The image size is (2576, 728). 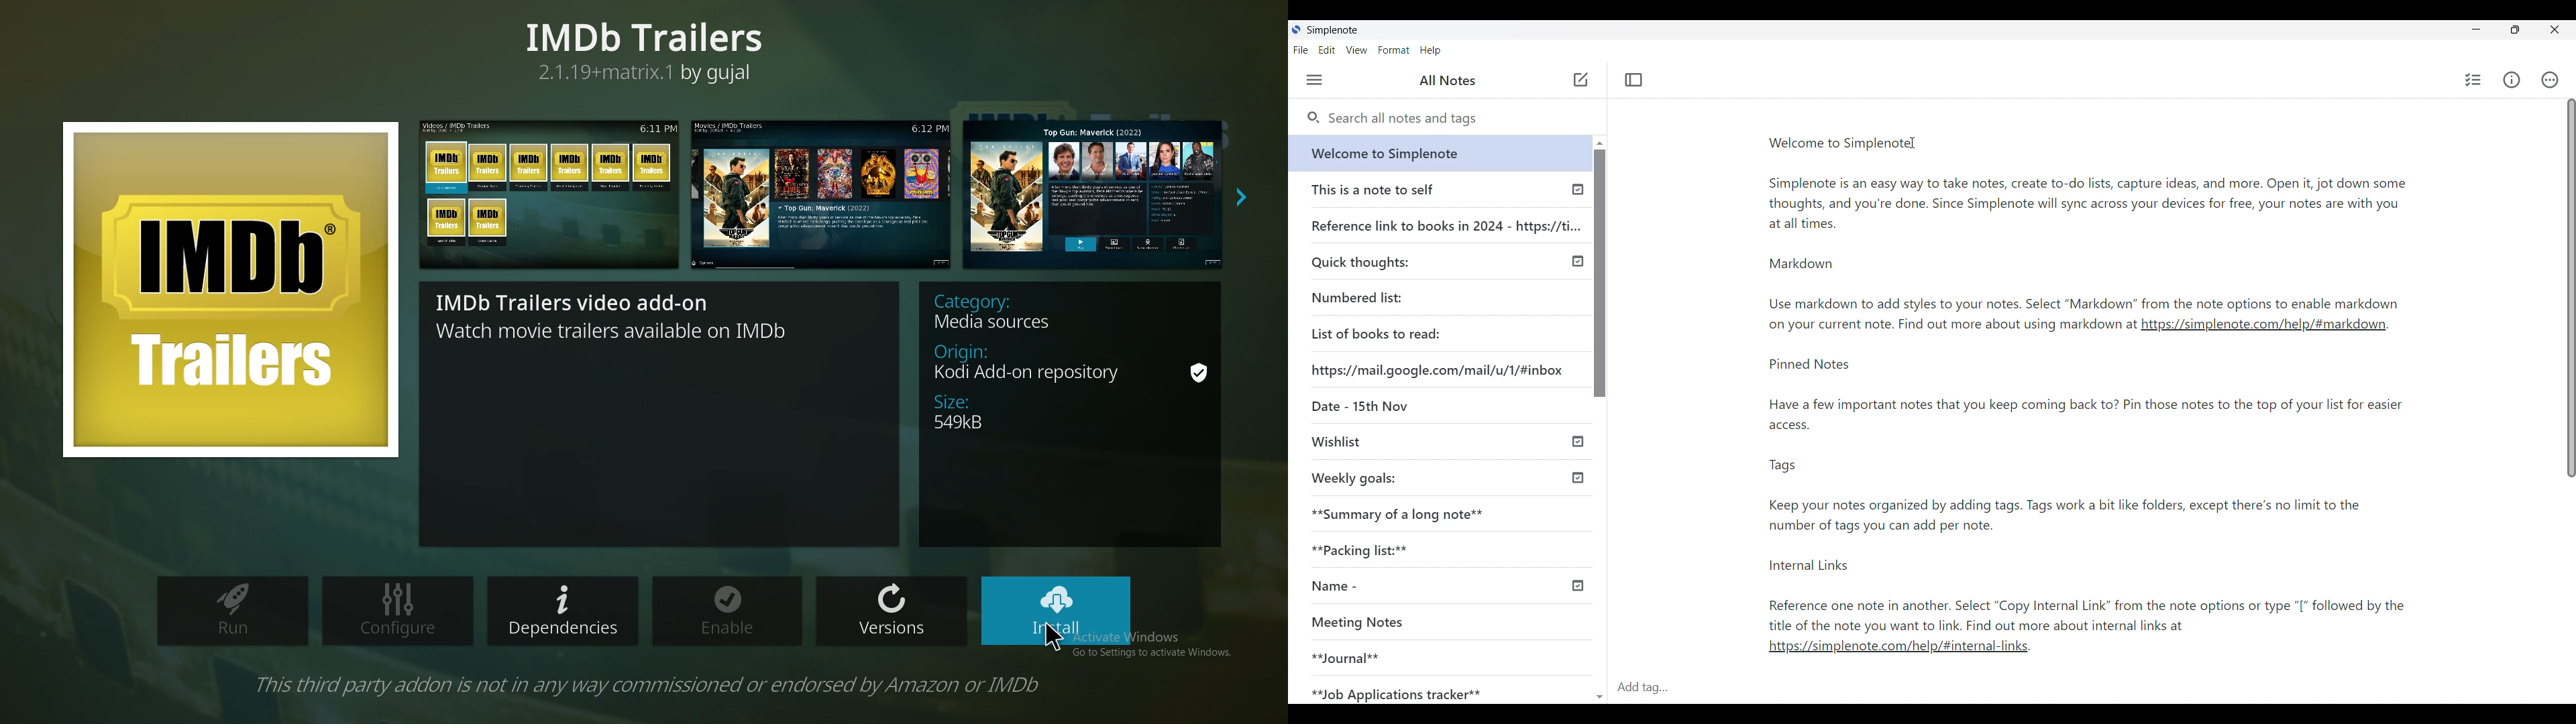 What do you see at coordinates (2512, 80) in the screenshot?
I see `Info` at bounding box center [2512, 80].